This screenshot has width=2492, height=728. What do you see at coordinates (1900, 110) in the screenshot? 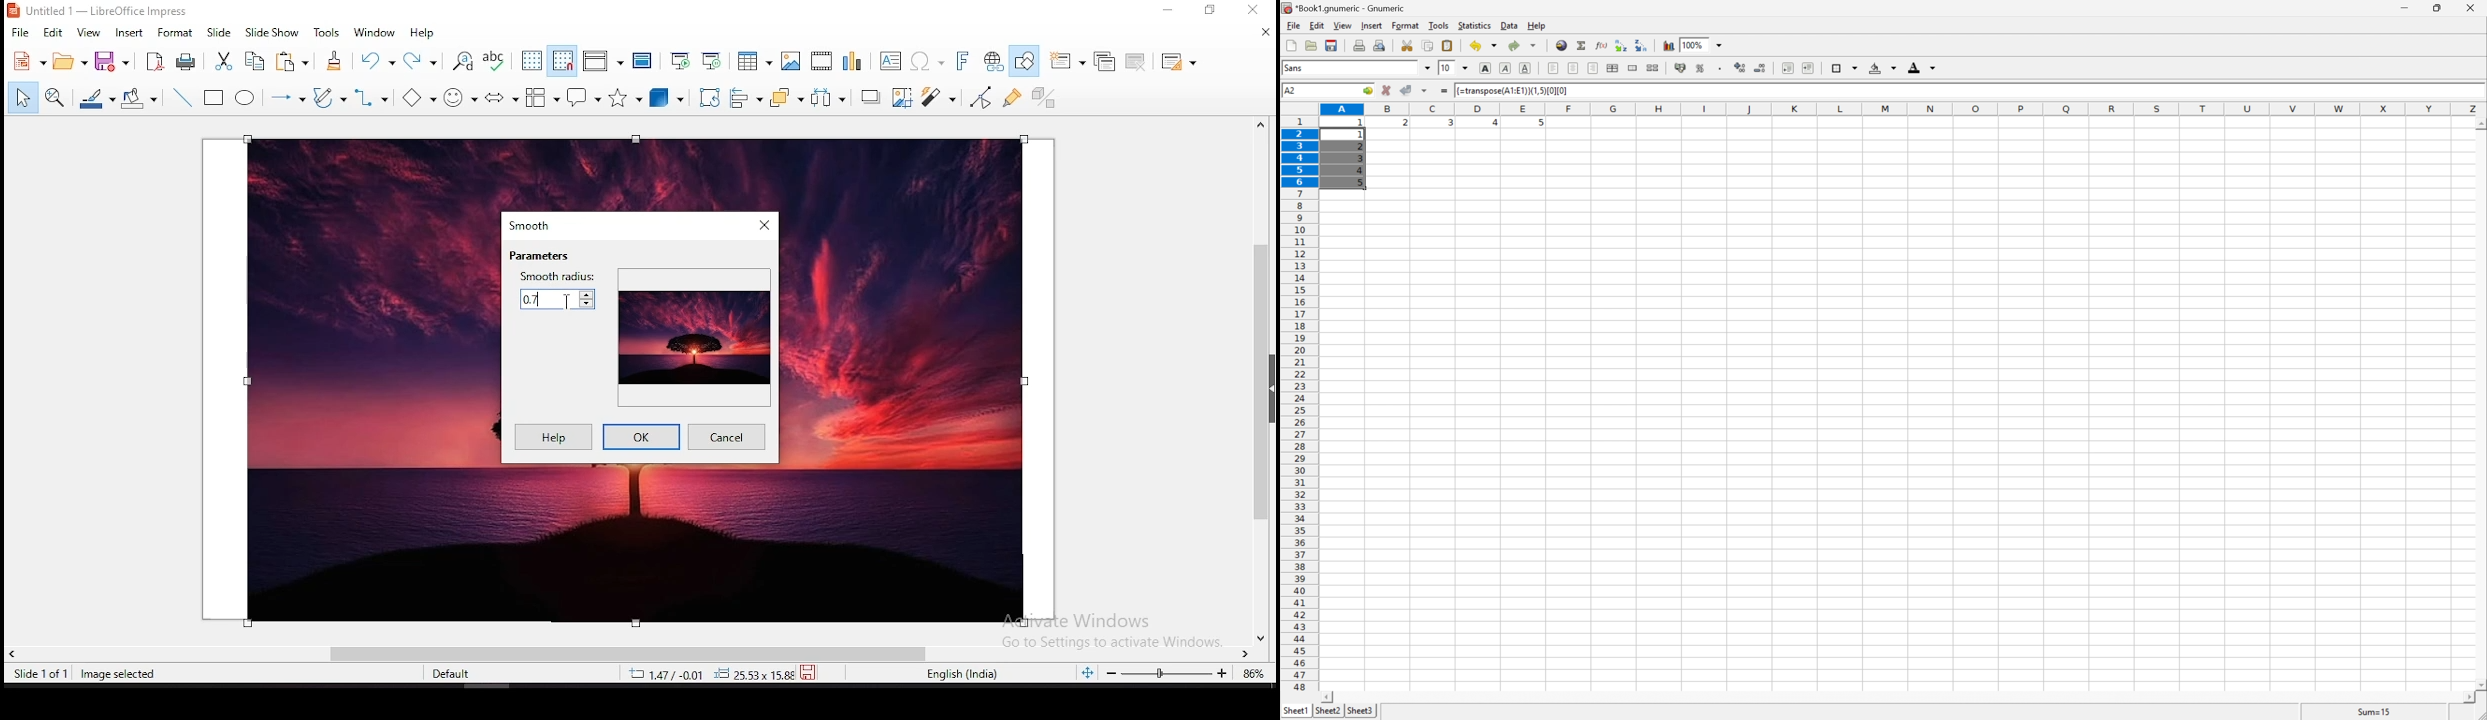
I see `column names` at bounding box center [1900, 110].